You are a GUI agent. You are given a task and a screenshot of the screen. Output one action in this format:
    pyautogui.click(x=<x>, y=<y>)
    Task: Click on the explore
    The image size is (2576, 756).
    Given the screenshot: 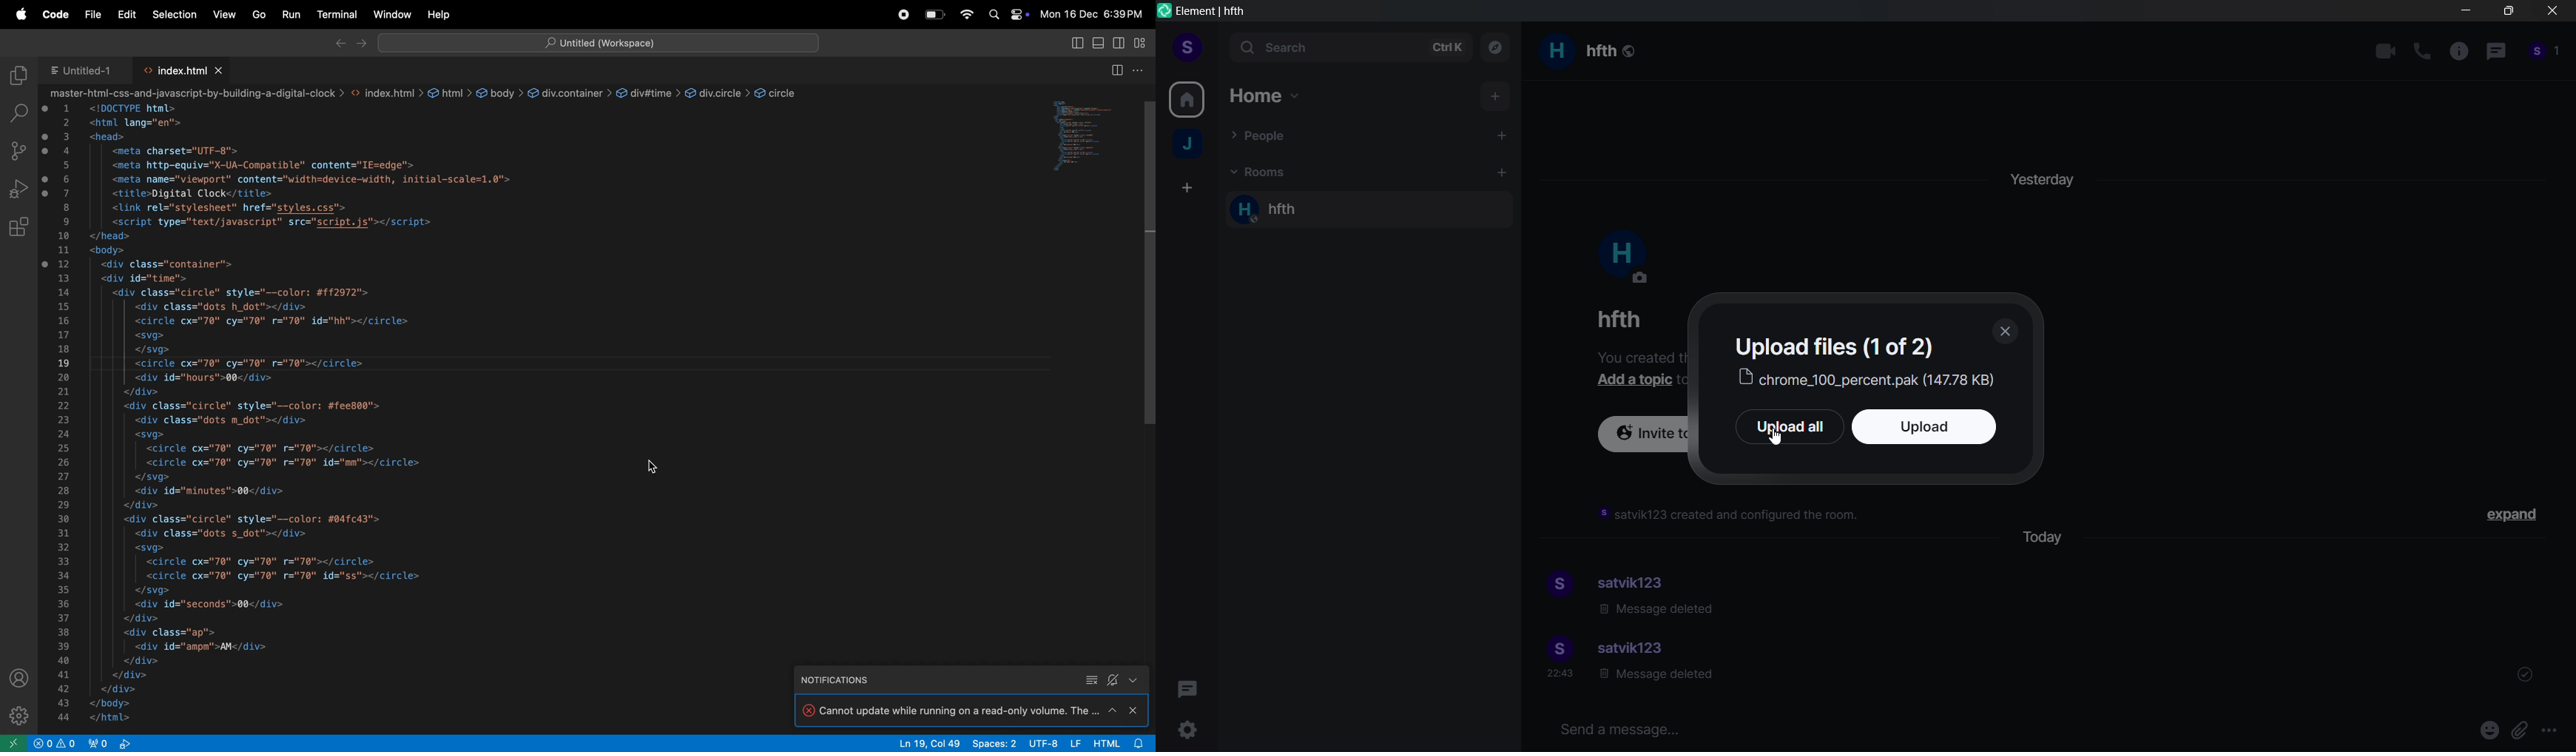 What is the action you would take?
    pyautogui.click(x=1500, y=47)
    